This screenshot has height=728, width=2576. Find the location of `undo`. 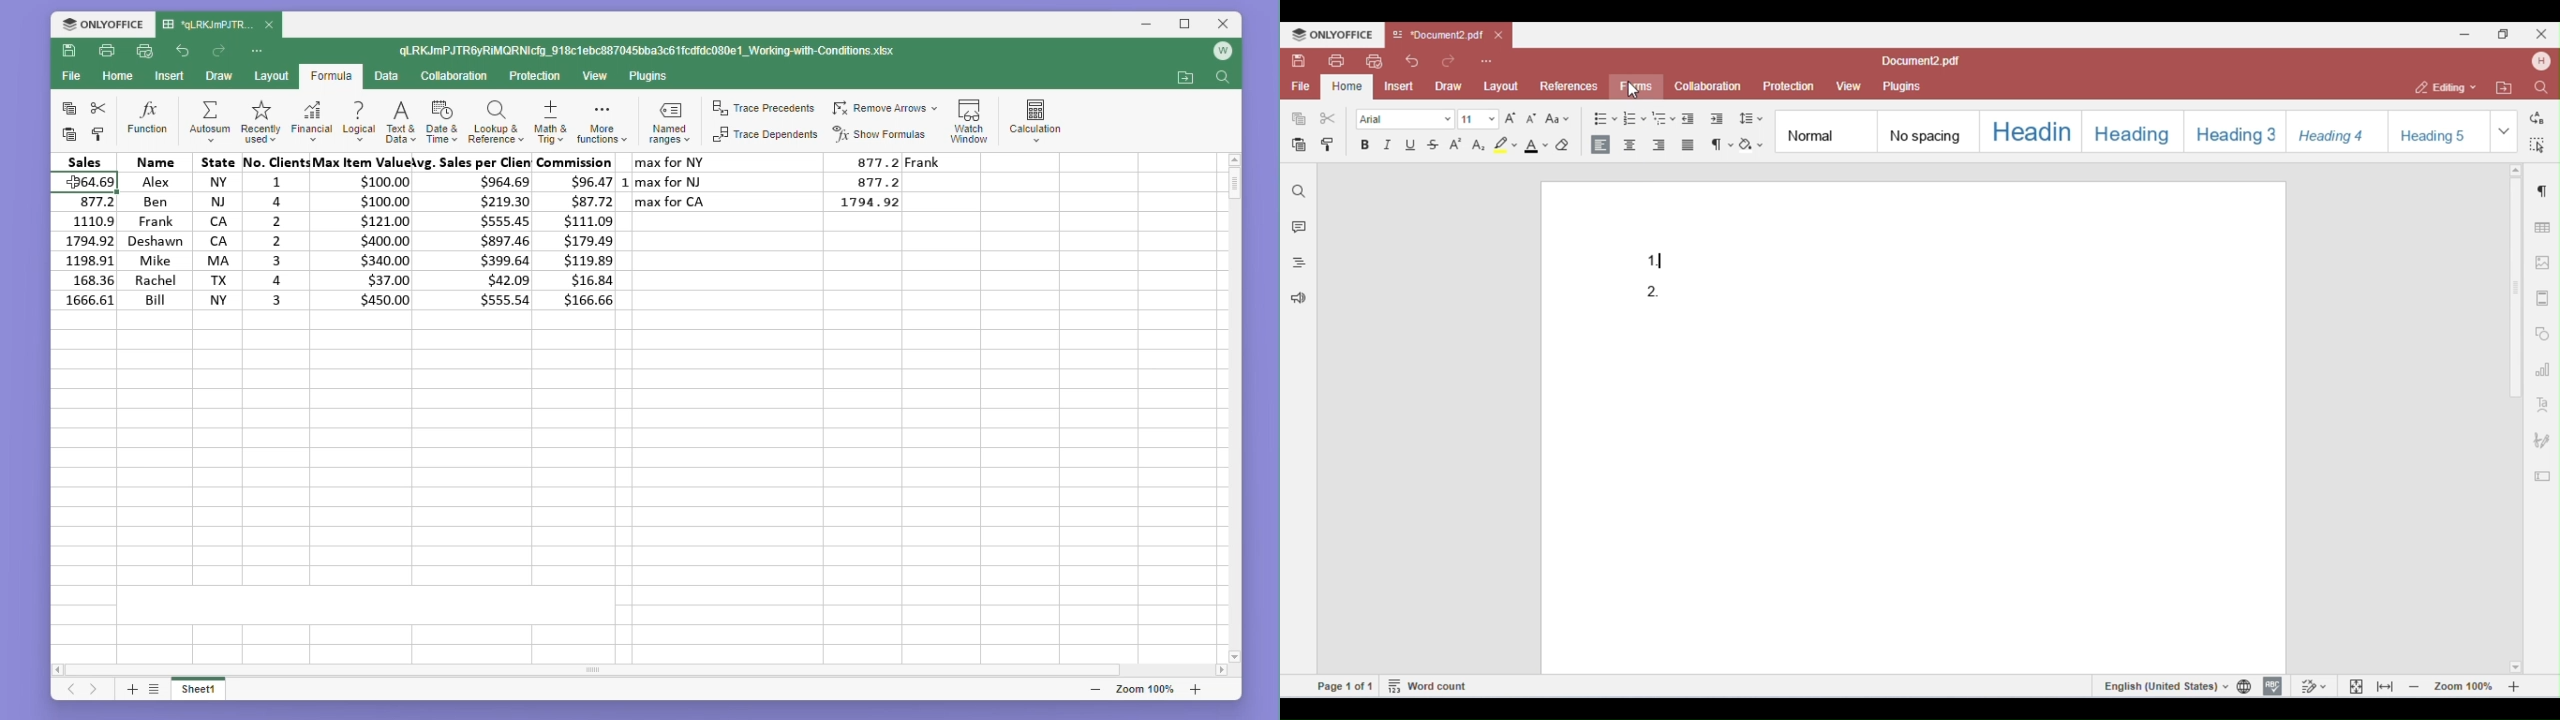

undo is located at coordinates (184, 52).